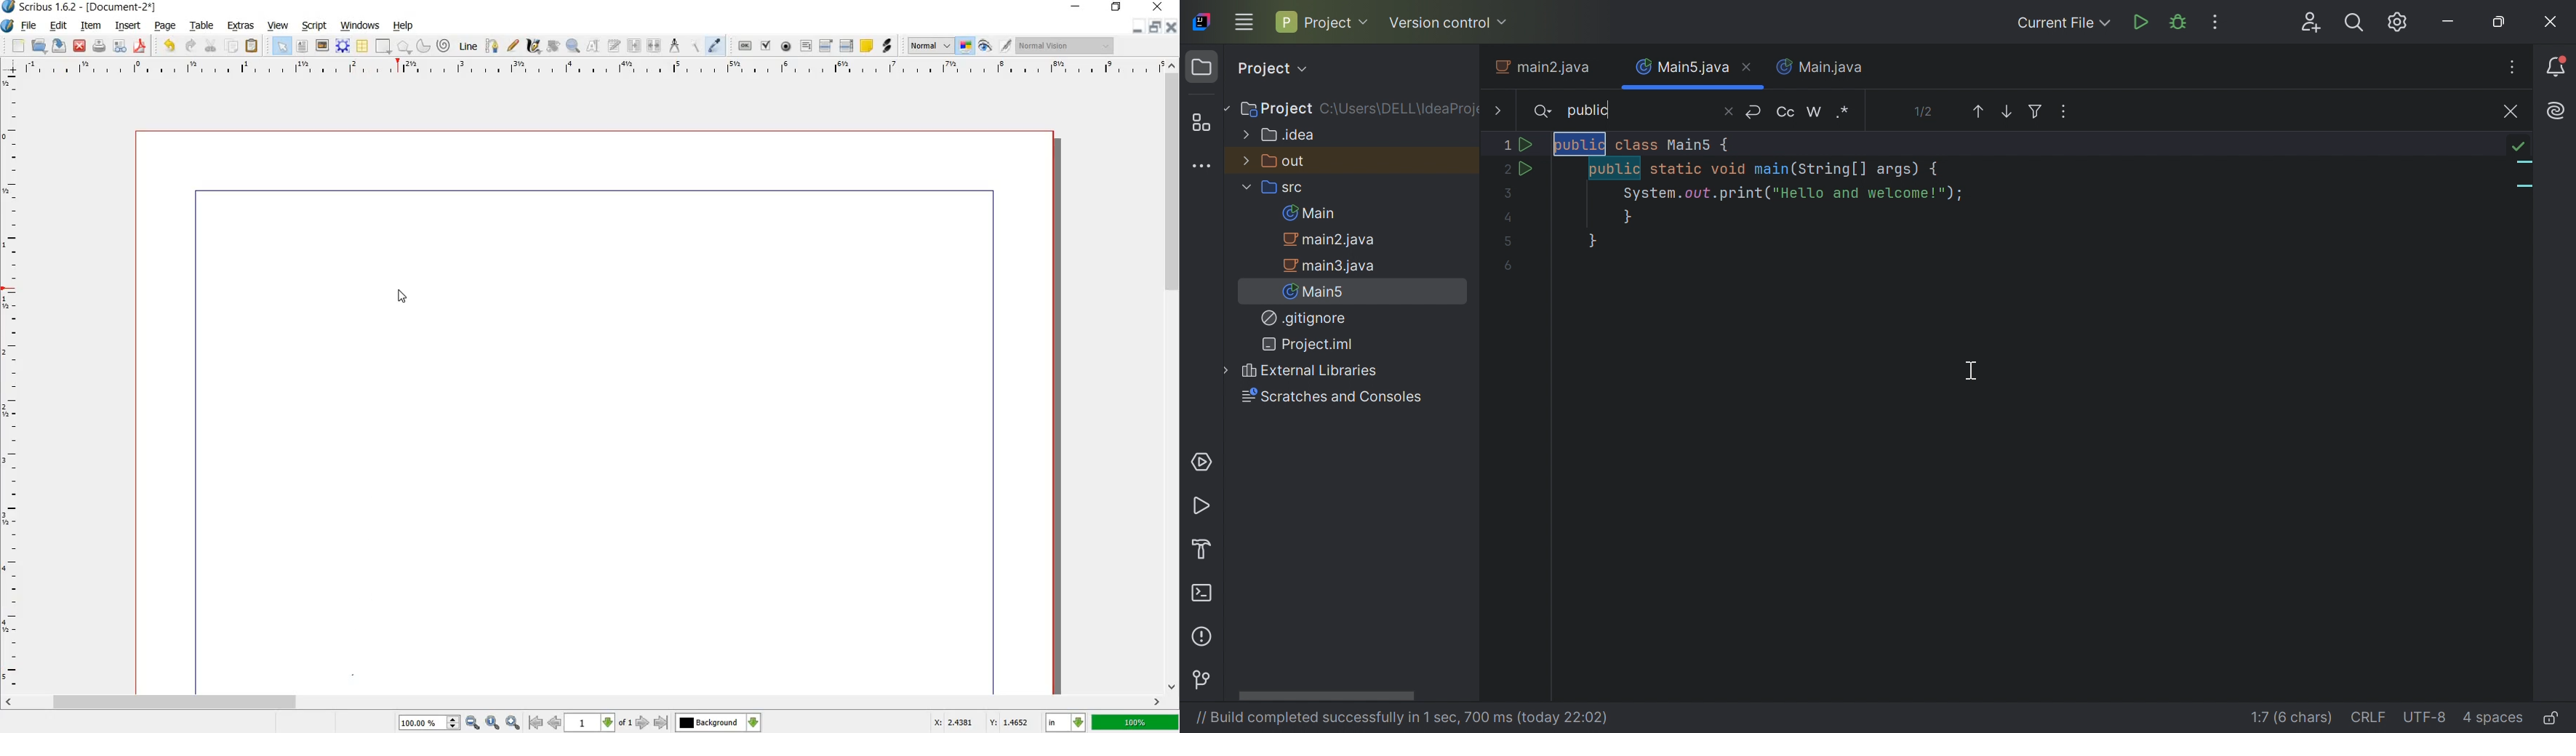  Describe the element at coordinates (473, 722) in the screenshot. I see `zoom out` at that location.